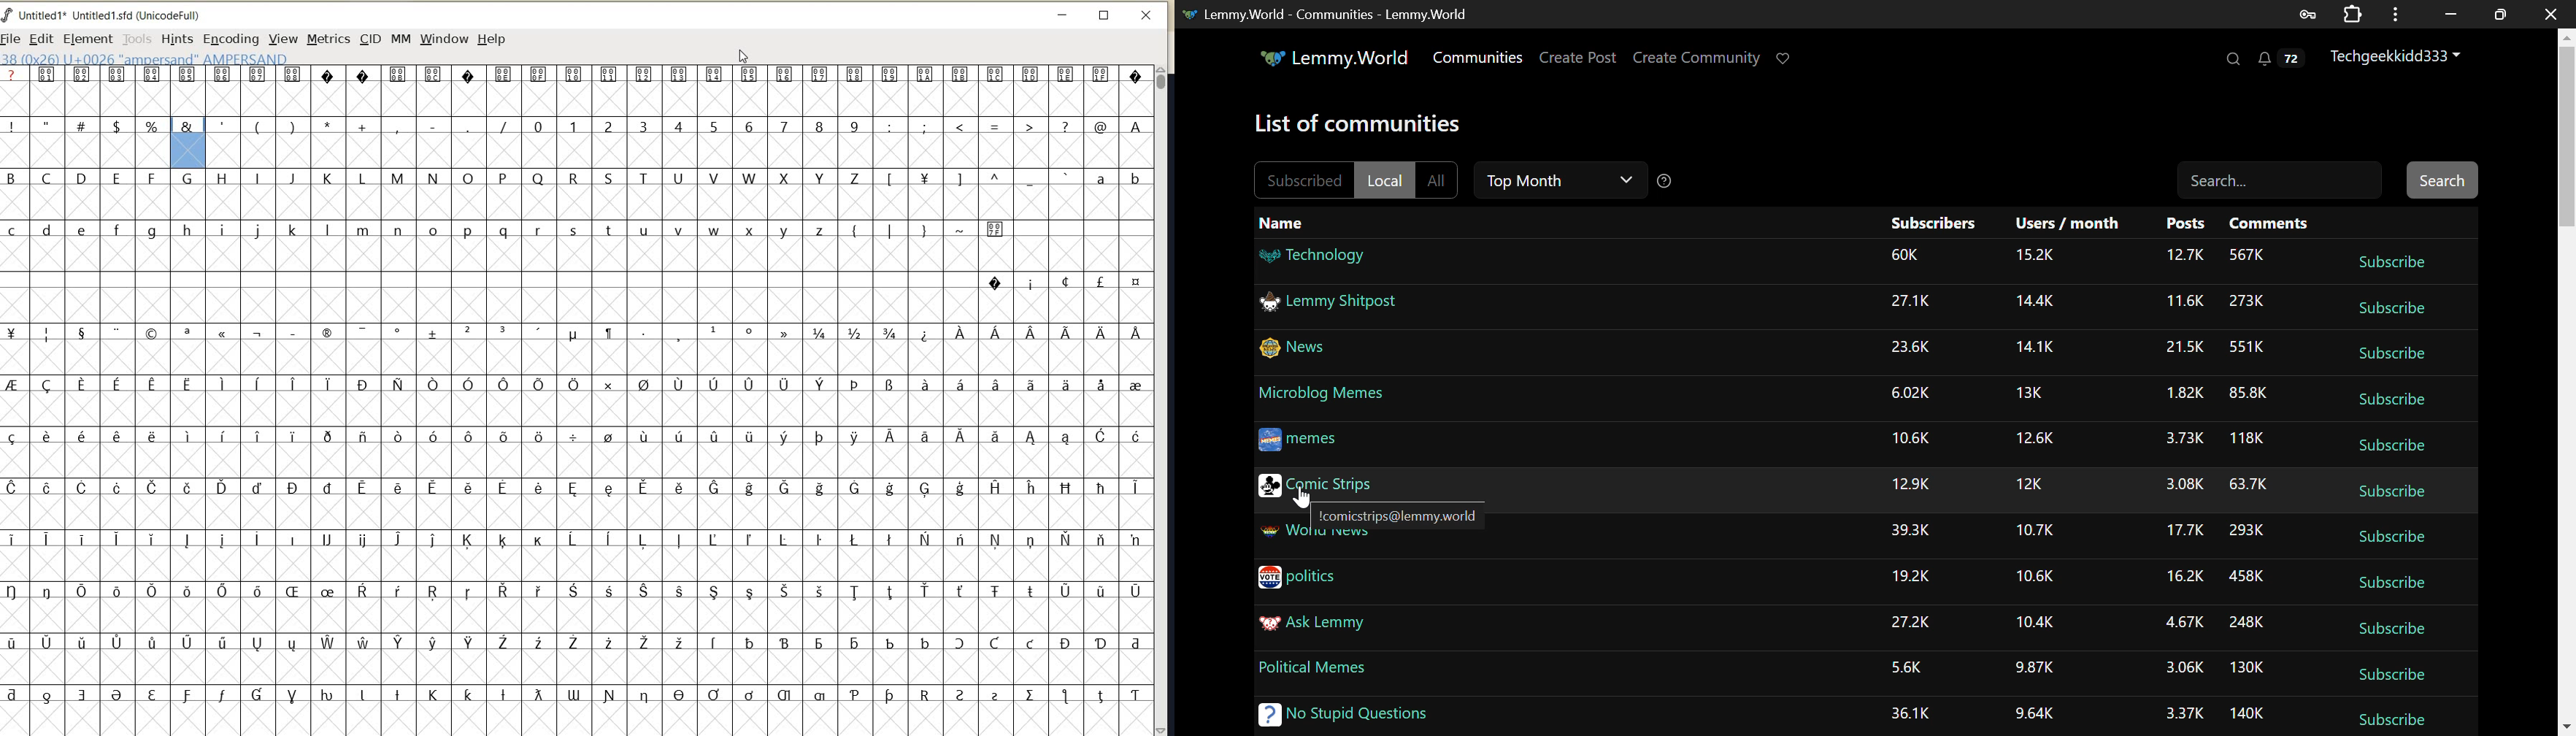  Describe the element at coordinates (1064, 14) in the screenshot. I see `MINIMIZE` at that location.